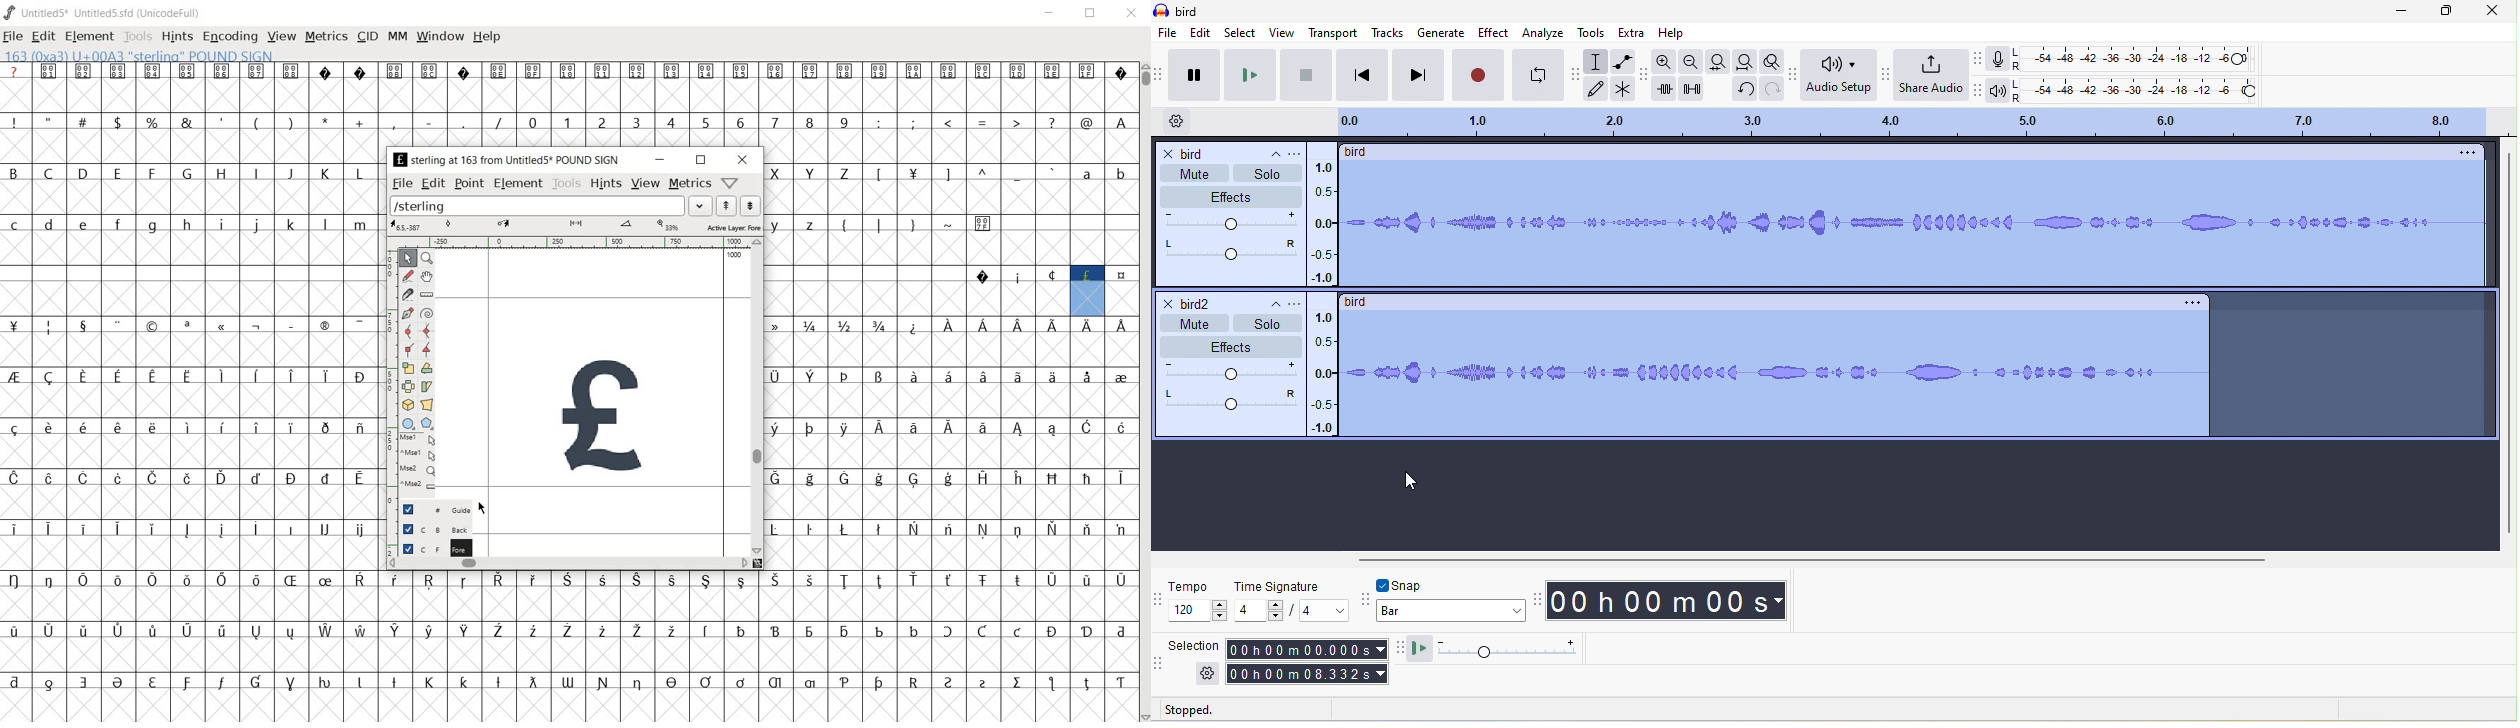  Describe the element at coordinates (1088, 72) in the screenshot. I see `Symbol` at that location.